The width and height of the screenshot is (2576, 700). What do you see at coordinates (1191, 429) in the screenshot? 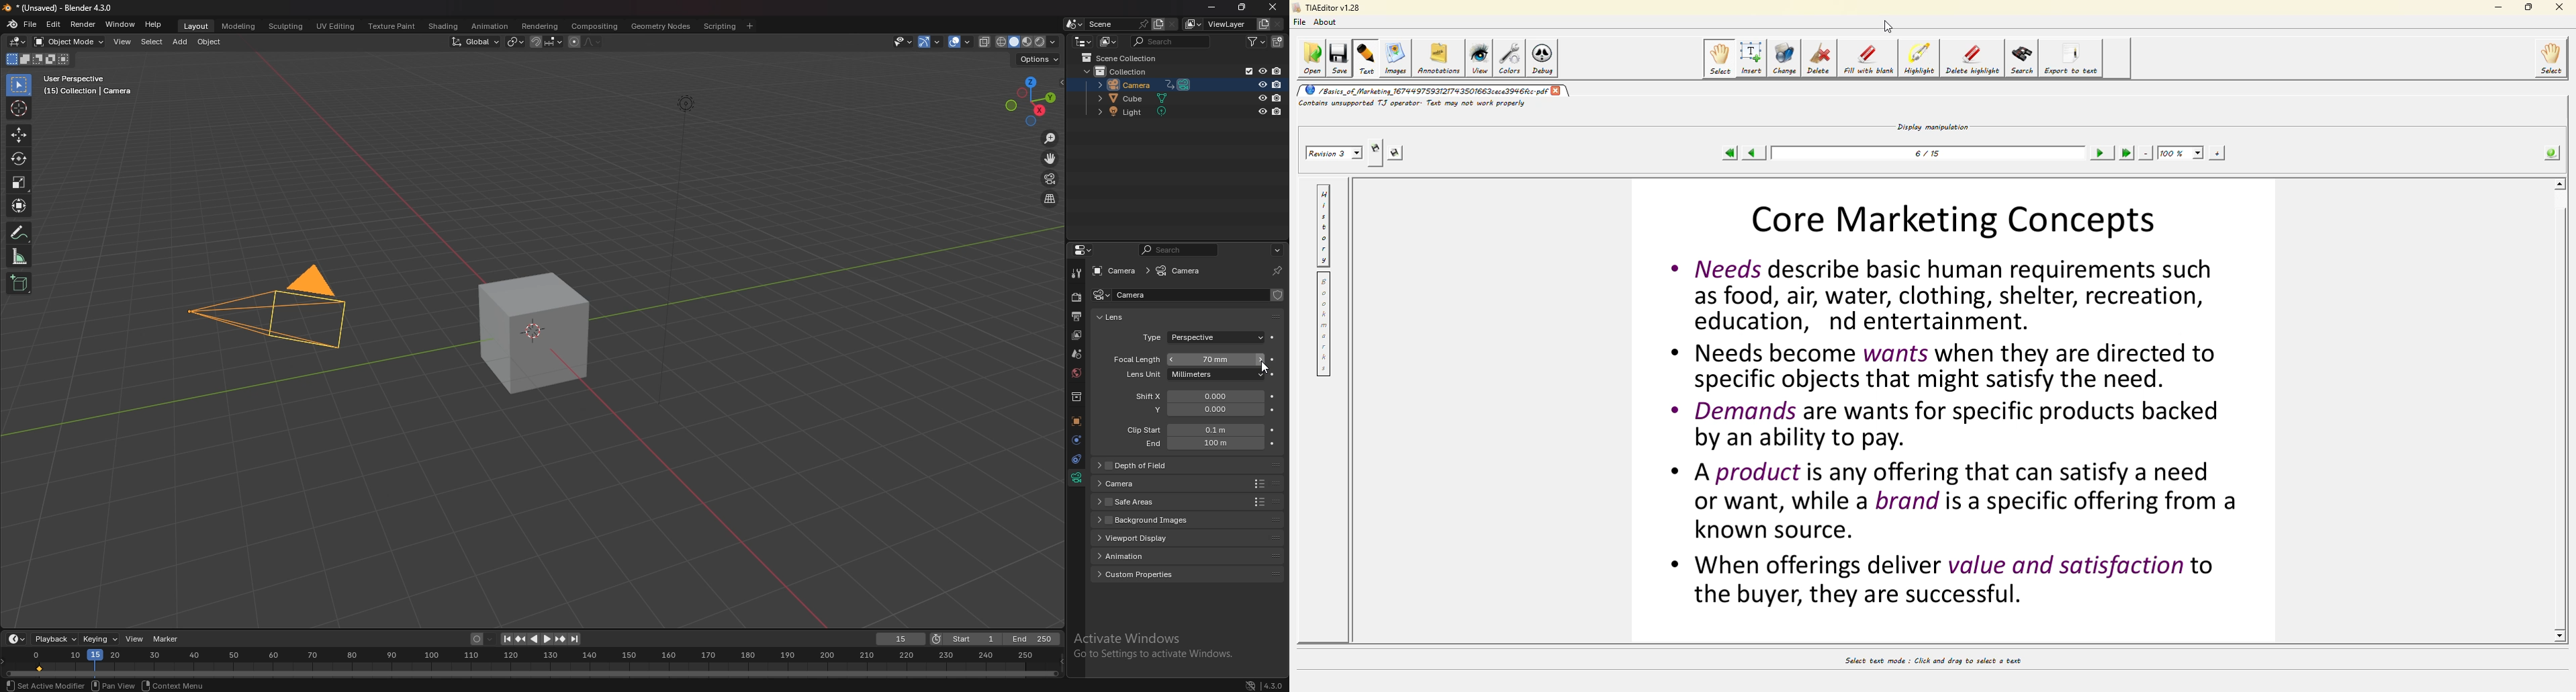
I see `clip start` at bounding box center [1191, 429].